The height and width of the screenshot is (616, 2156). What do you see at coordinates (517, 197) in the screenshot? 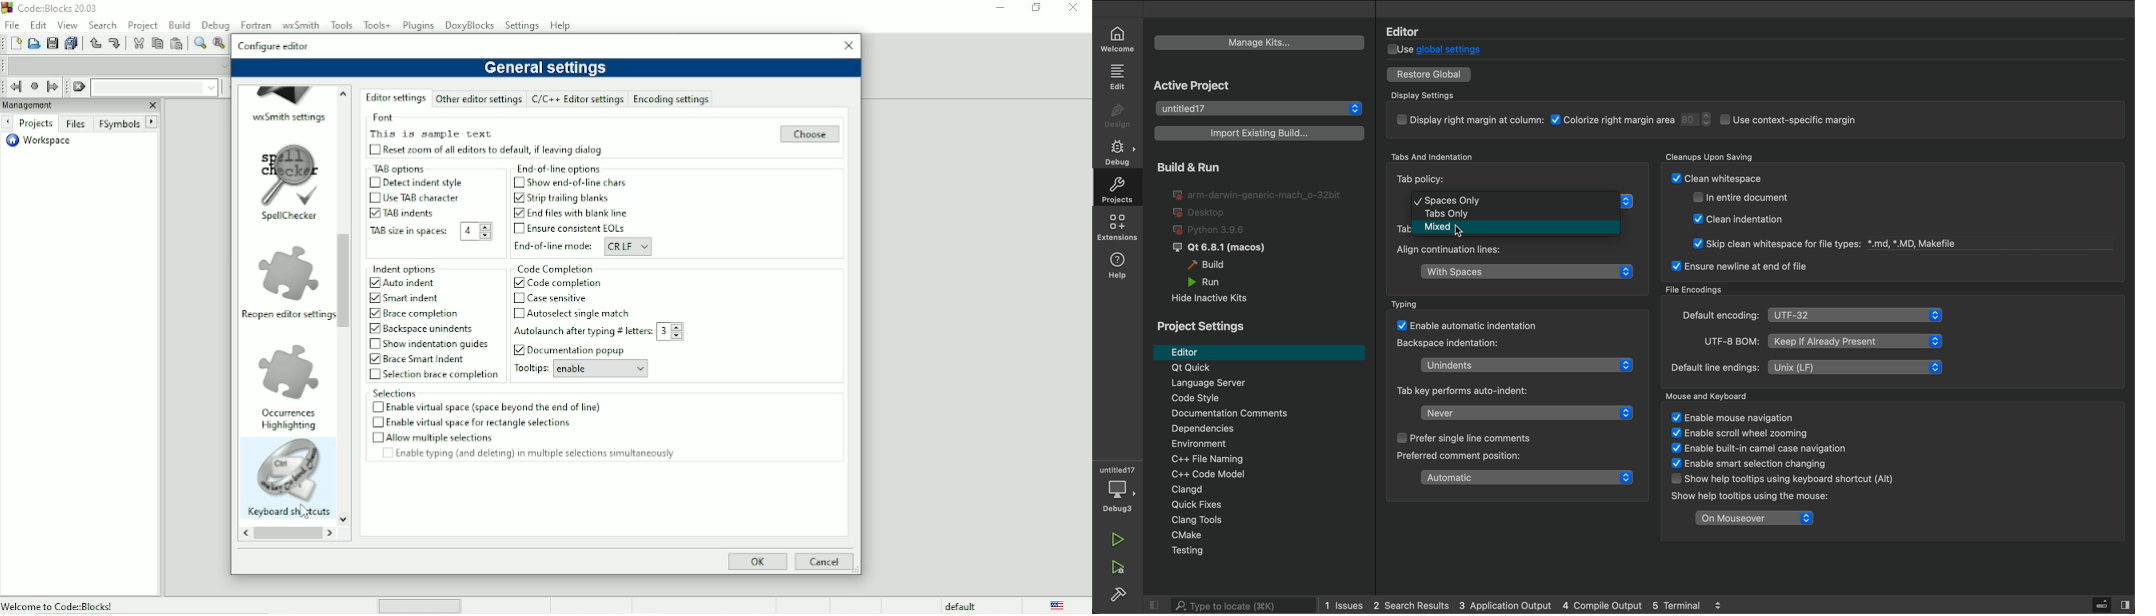
I see `` at bounding box center [517, 197].